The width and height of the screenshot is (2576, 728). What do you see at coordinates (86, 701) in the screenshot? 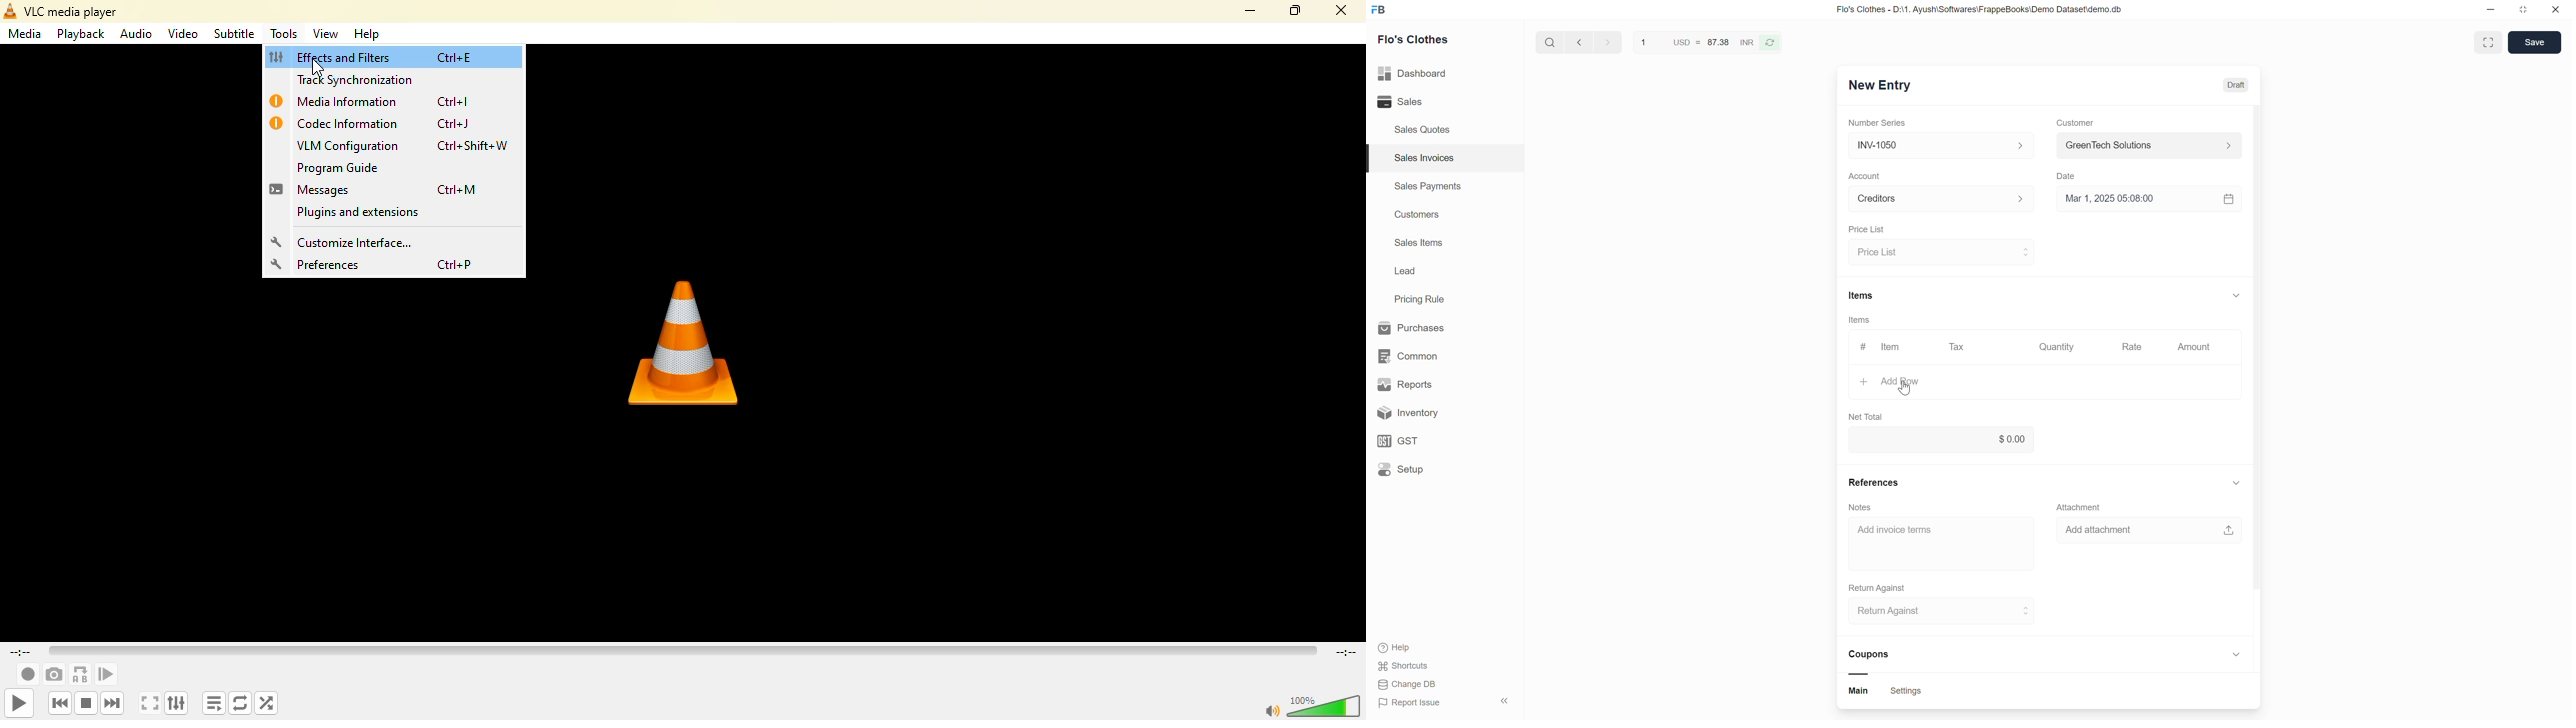
I see `stop playback` at bounding box center [86, 701].